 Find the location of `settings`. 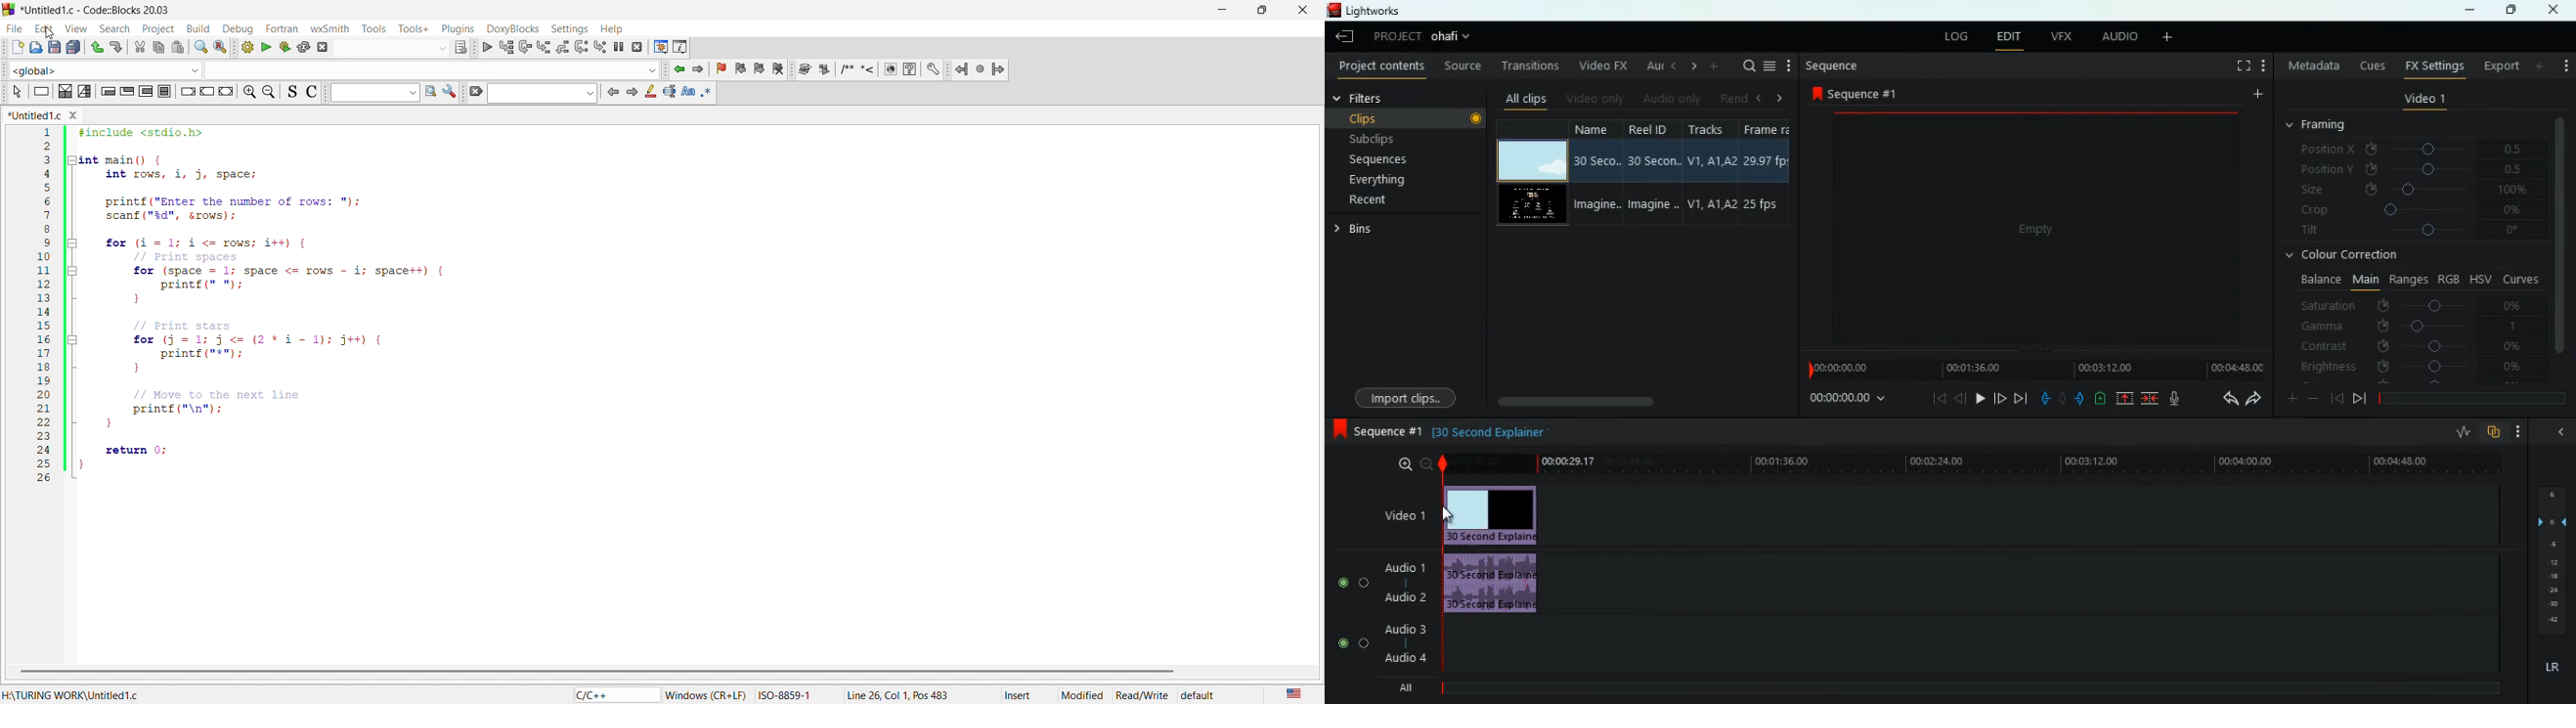

settings is located at coordinates (569, 26).